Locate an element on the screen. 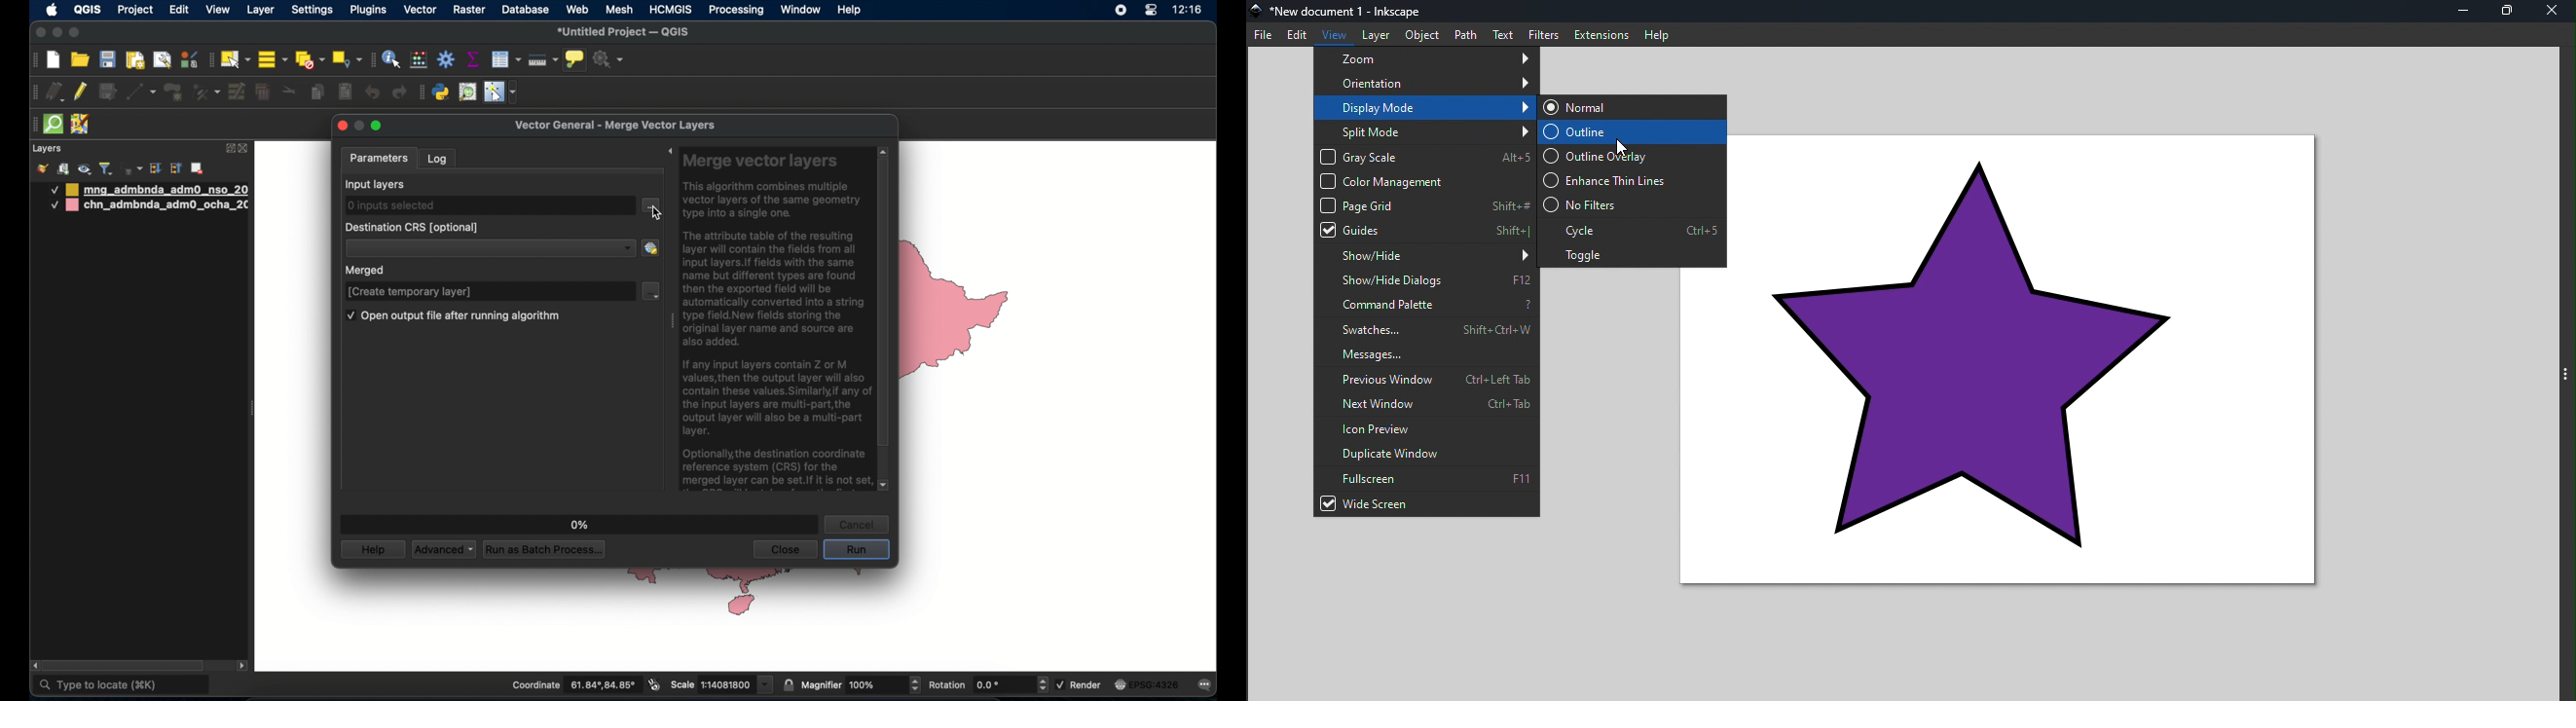 This screenshot has height=728, width=2576. selection toolbar is located at coordinates (210, 60).